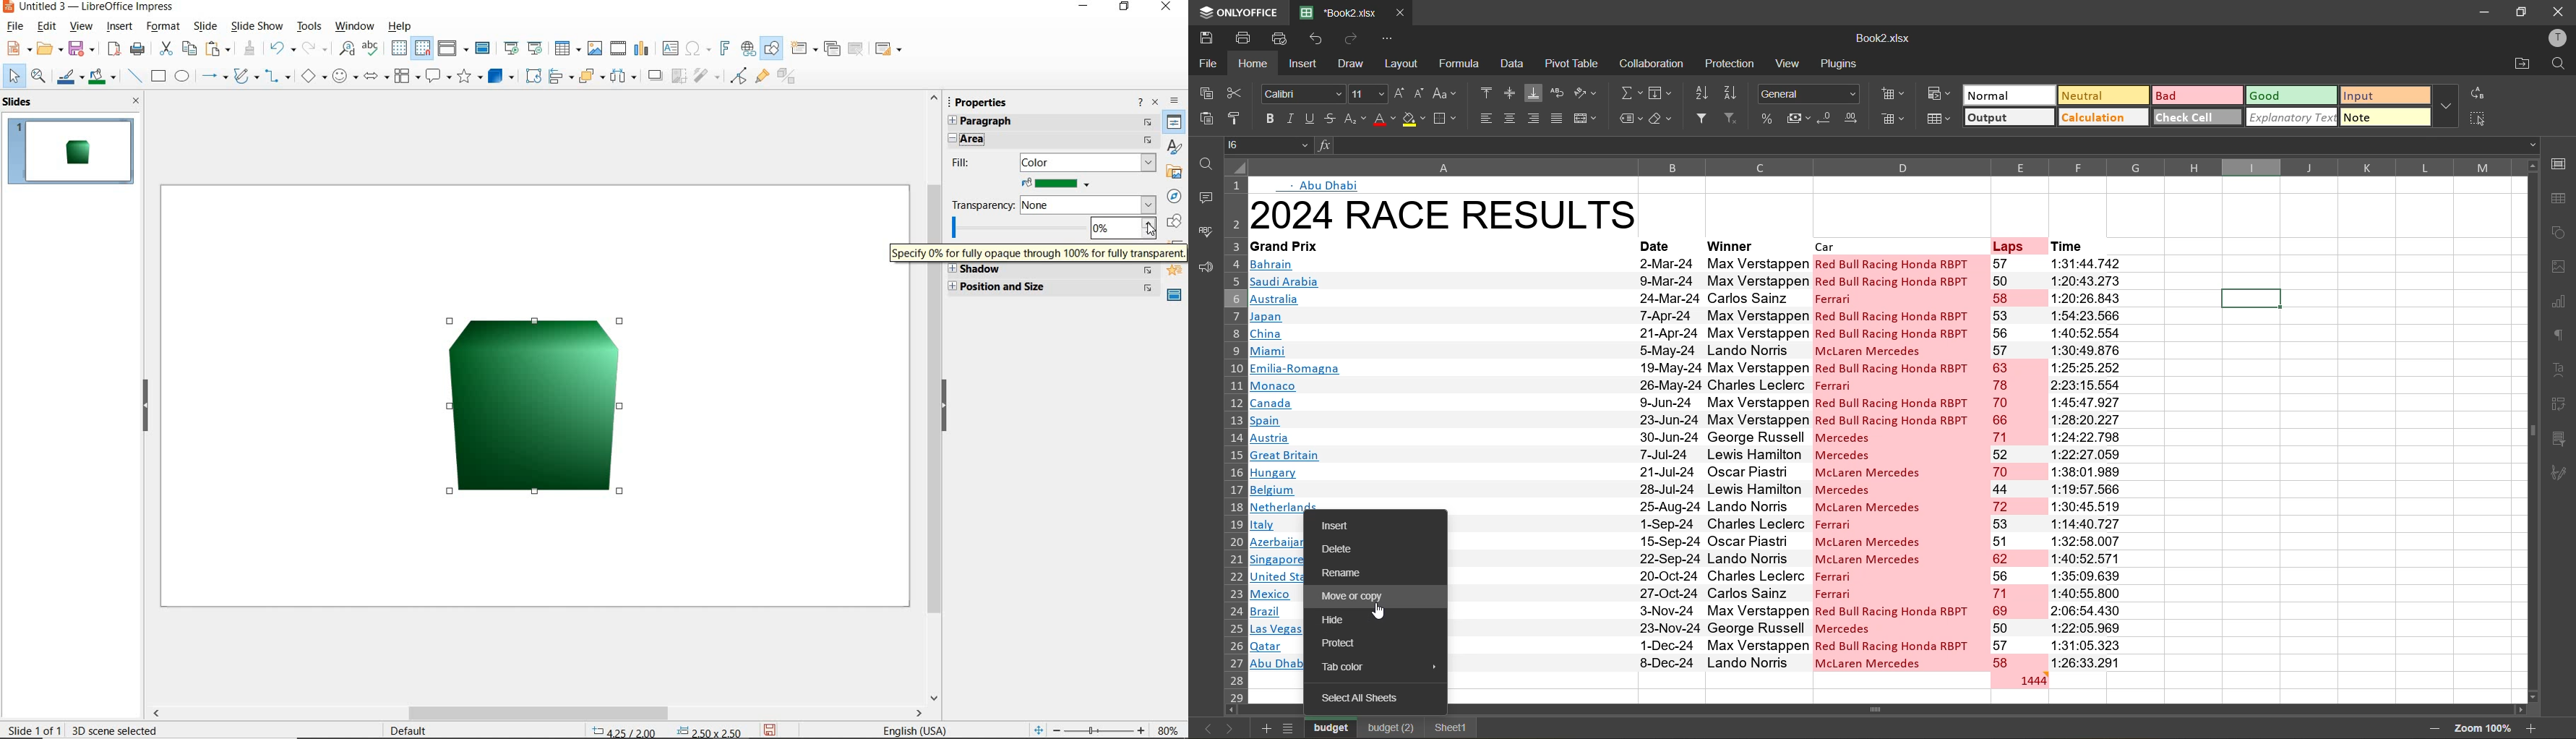 The image size is (2576, 756). What do you see at coordinates (1233, 445) in the screenshot?
I see `row numbers` at bounding box center [1233, 445].